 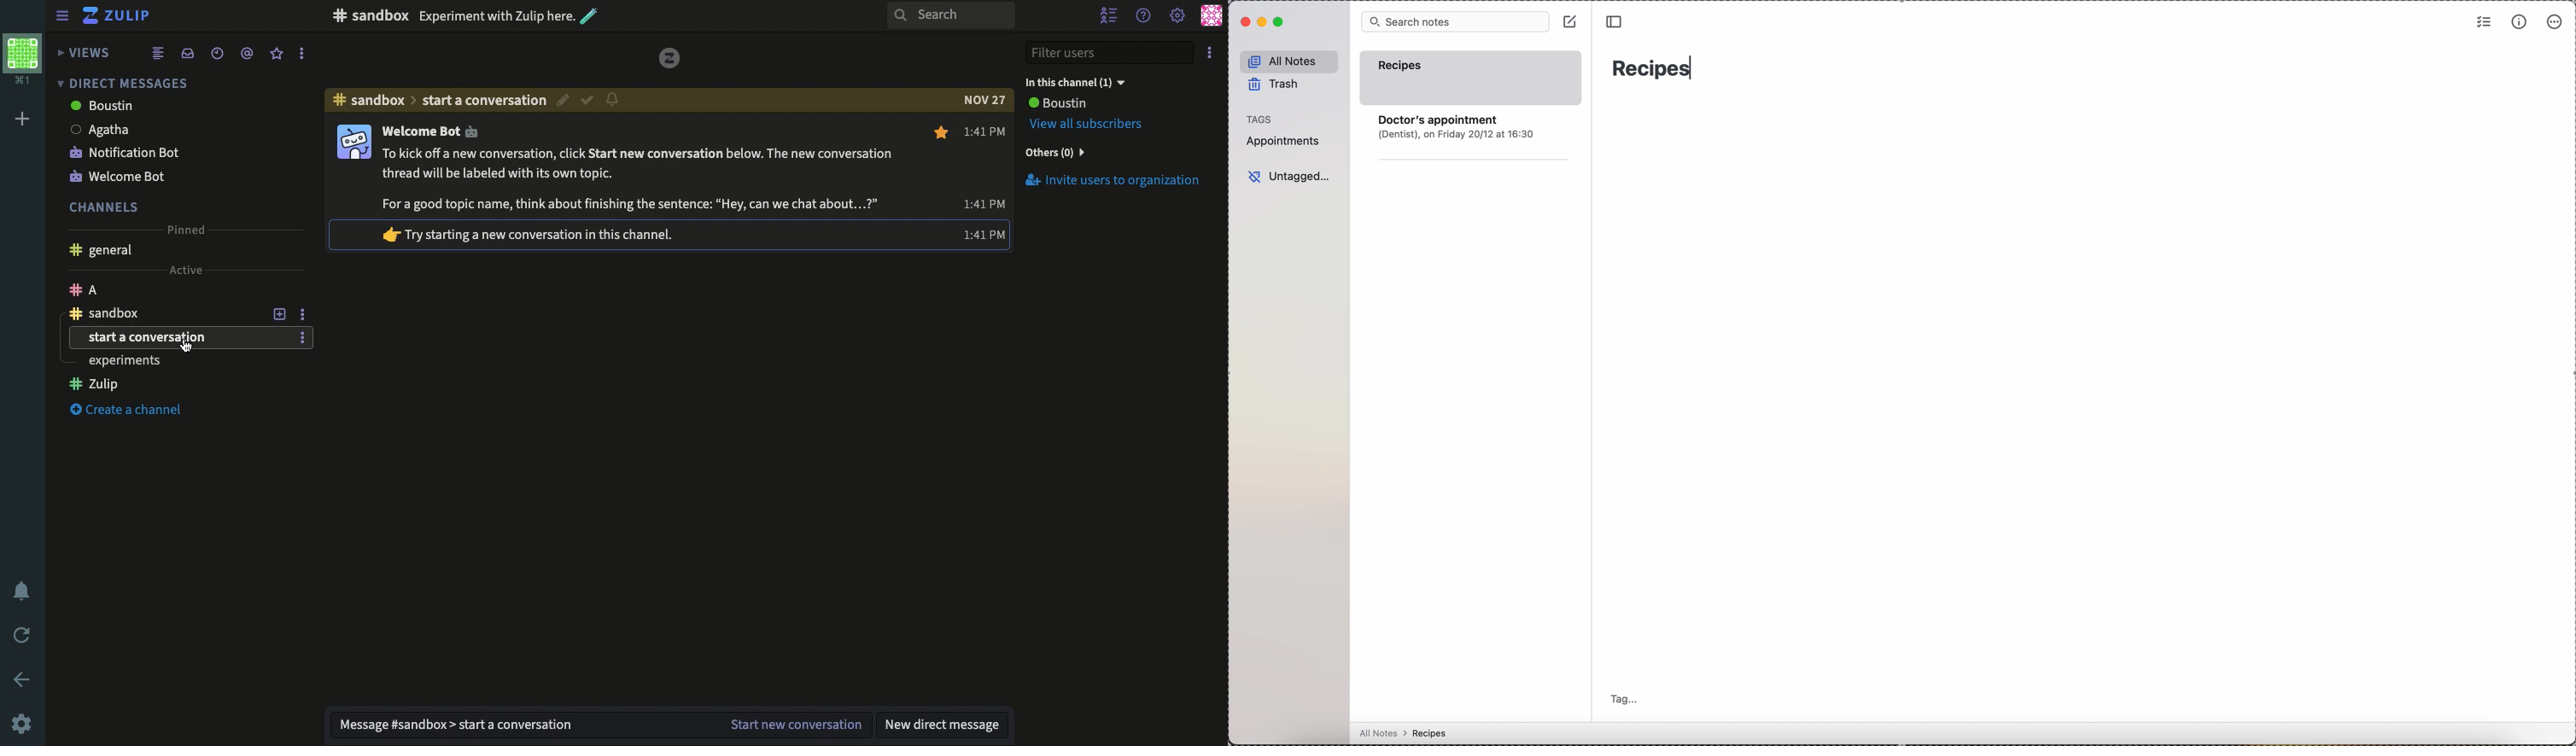 I want to click on Topic, so click(x=485, y=100).